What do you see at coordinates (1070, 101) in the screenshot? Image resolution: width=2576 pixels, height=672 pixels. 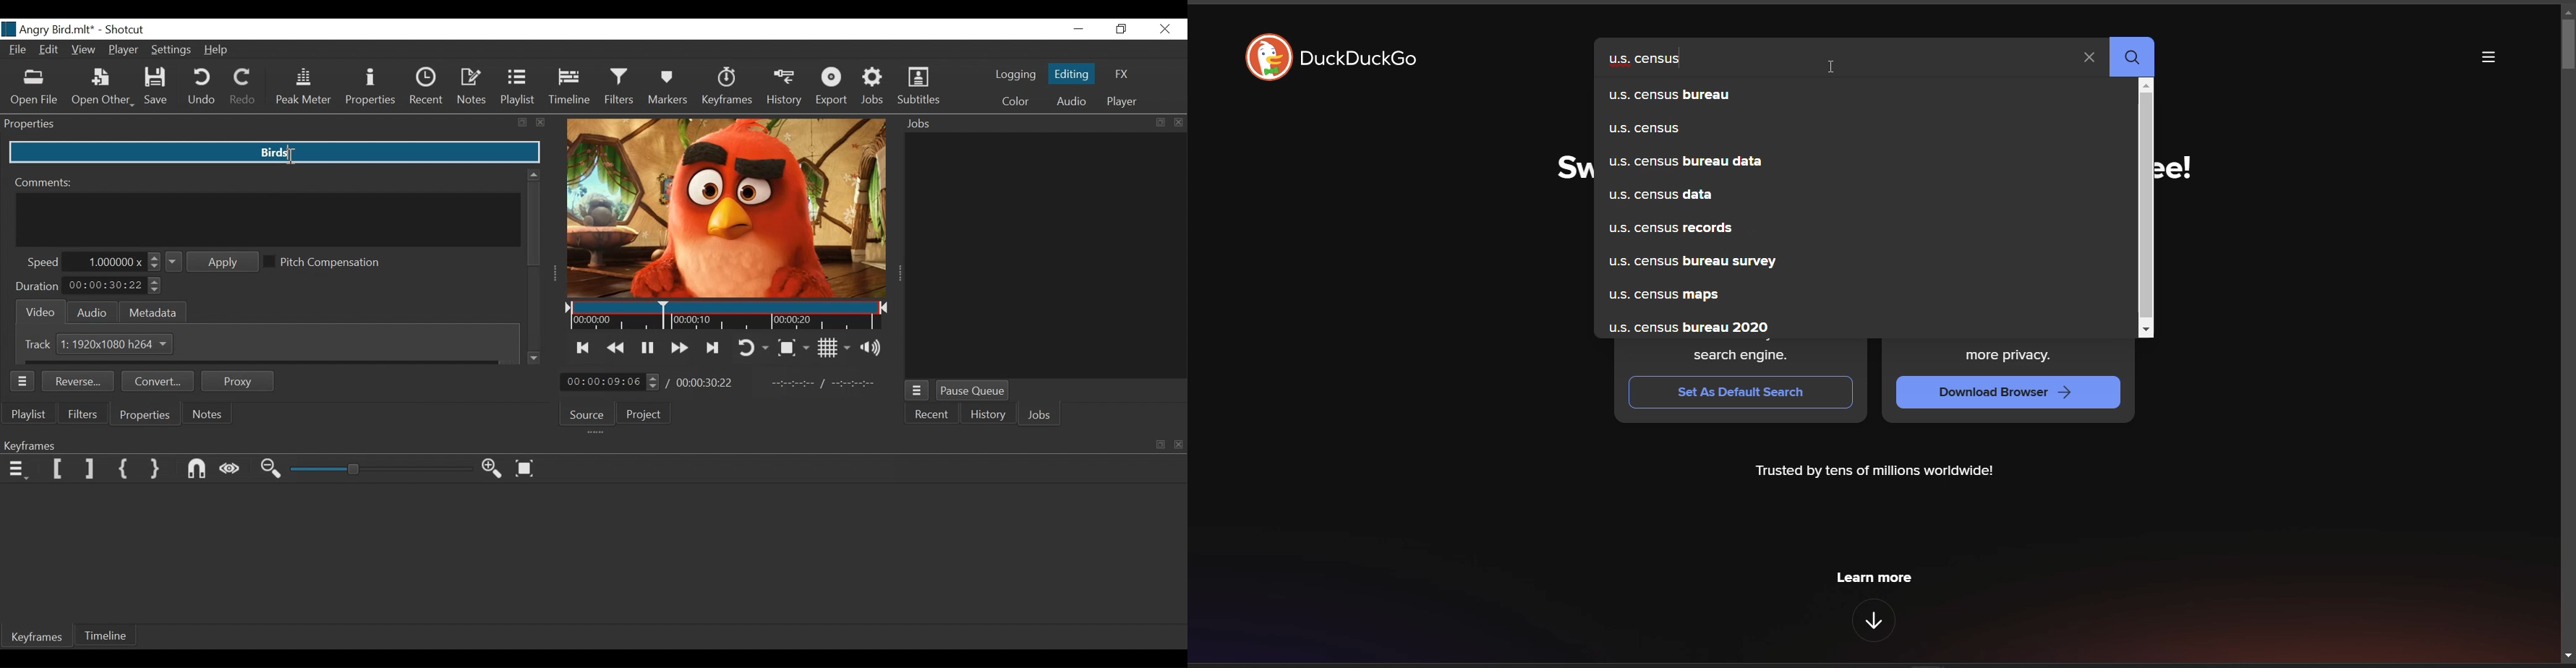 I see `Audio` at bounding box center [1070, 101].